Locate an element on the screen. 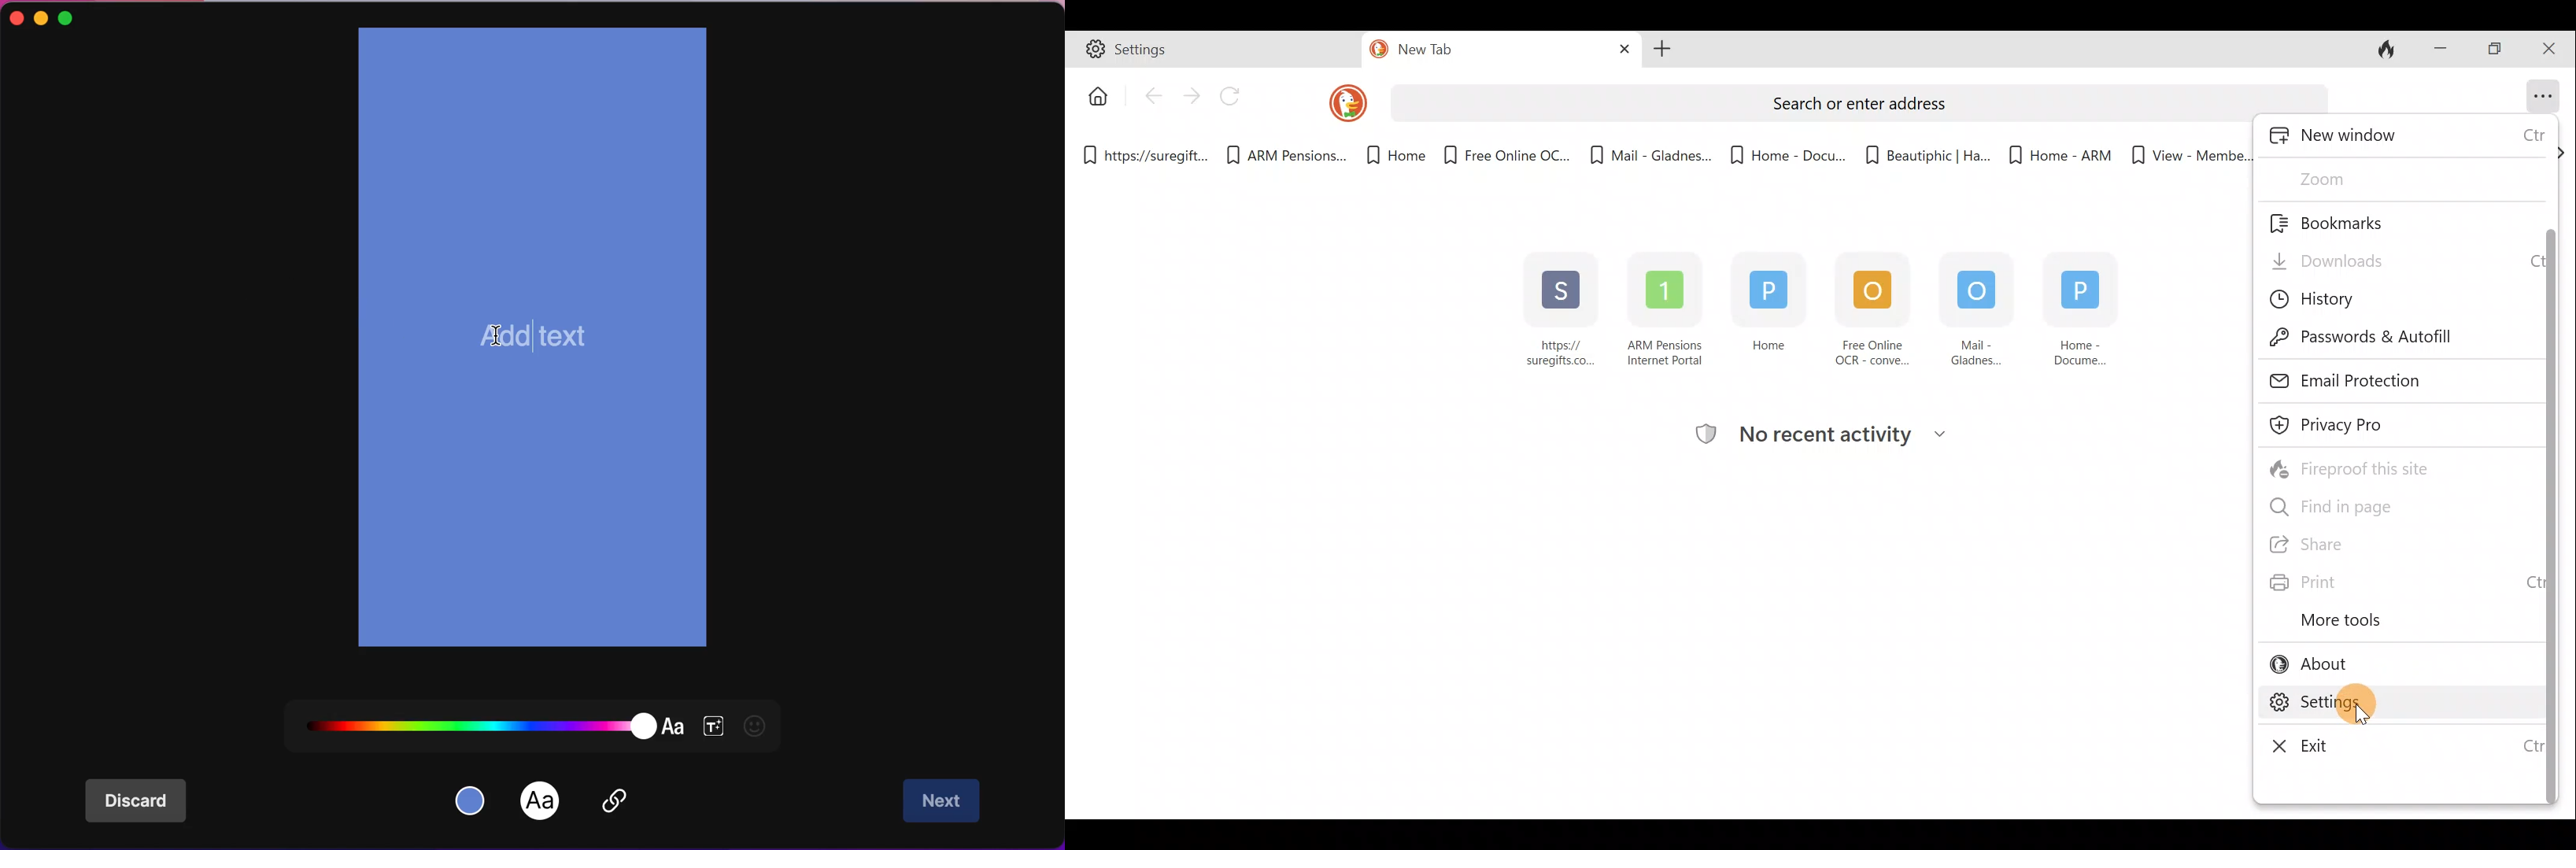  Reload page is located at coordinates (1233, 94).